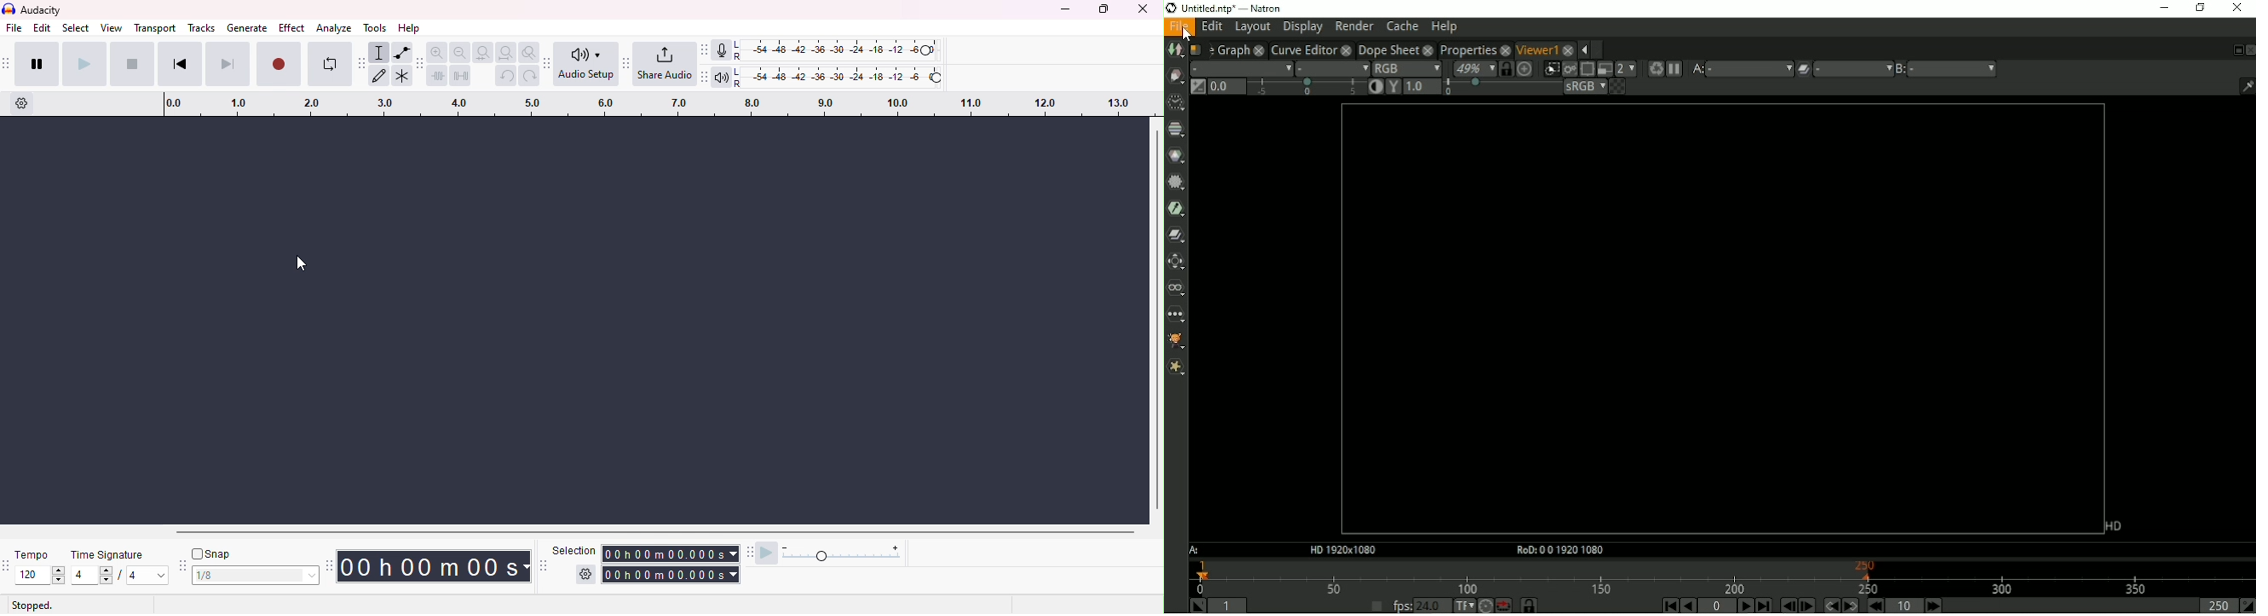 The height and width of the screenshot is (616, 2268). Describe the element at coordinates (8, 63) in the screenshot. I see `transport tool bar` at that location.